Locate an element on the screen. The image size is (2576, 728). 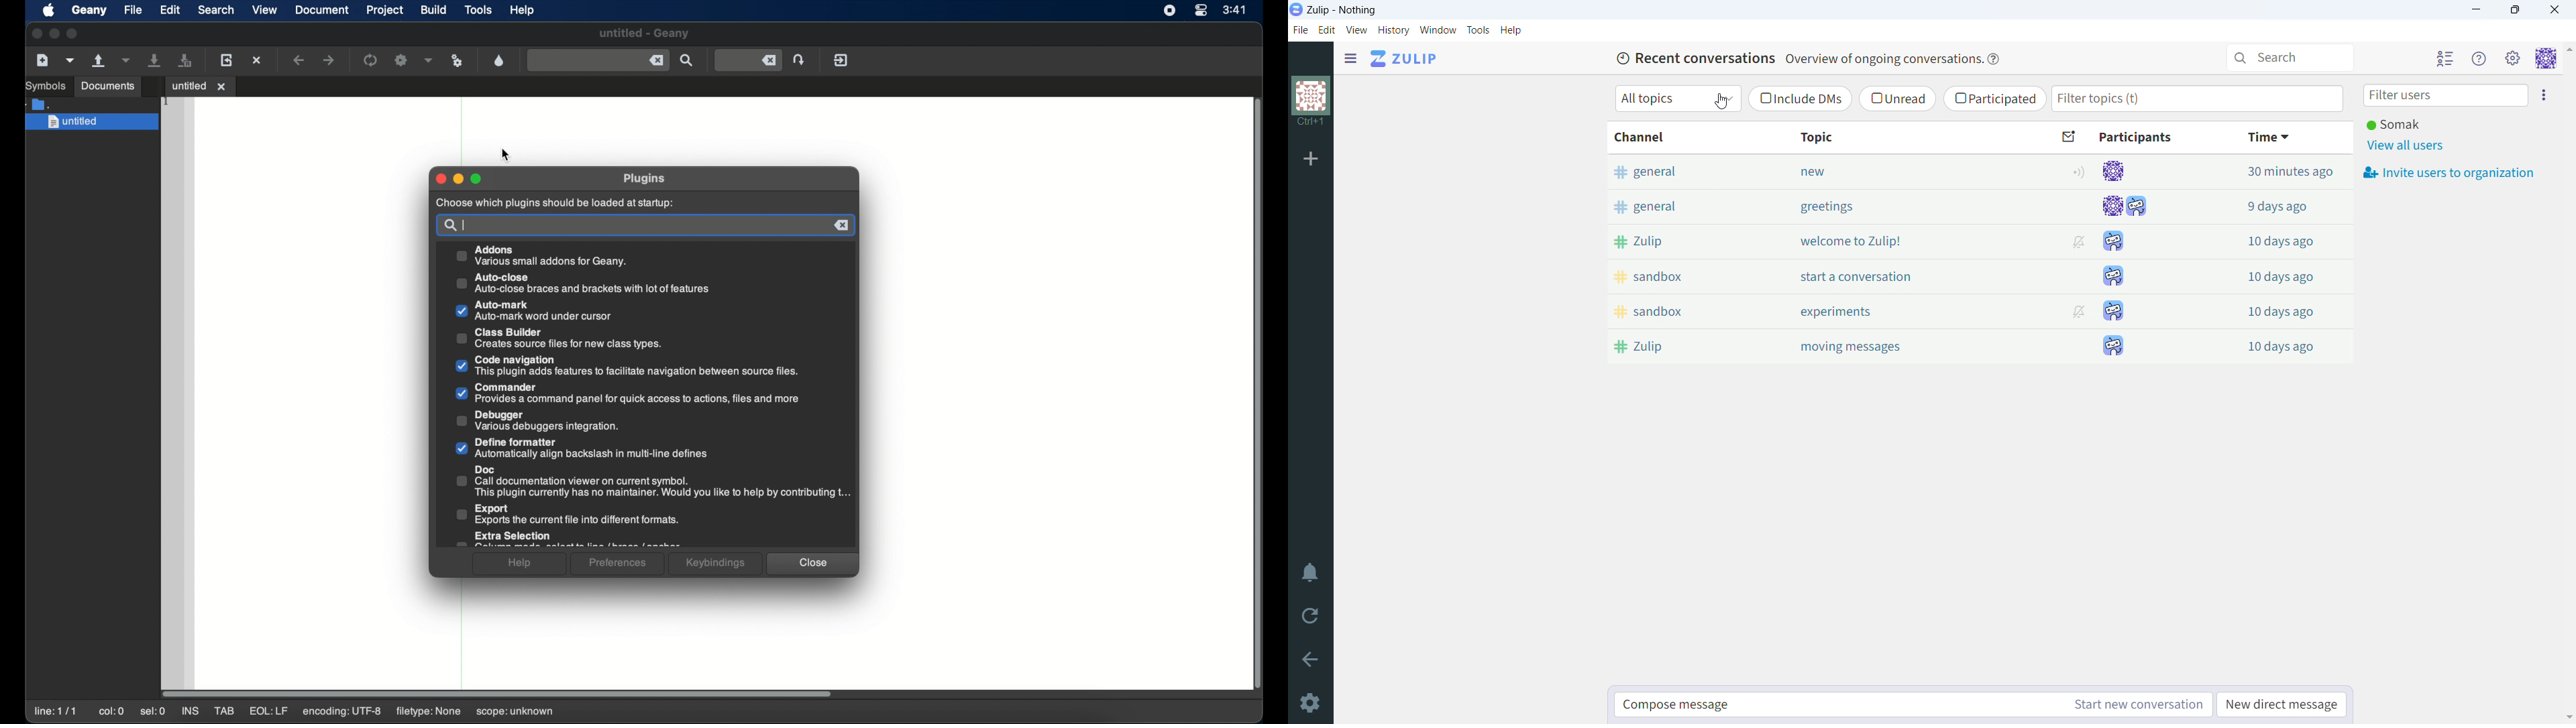
active user is located at coordinates (2393, 124).